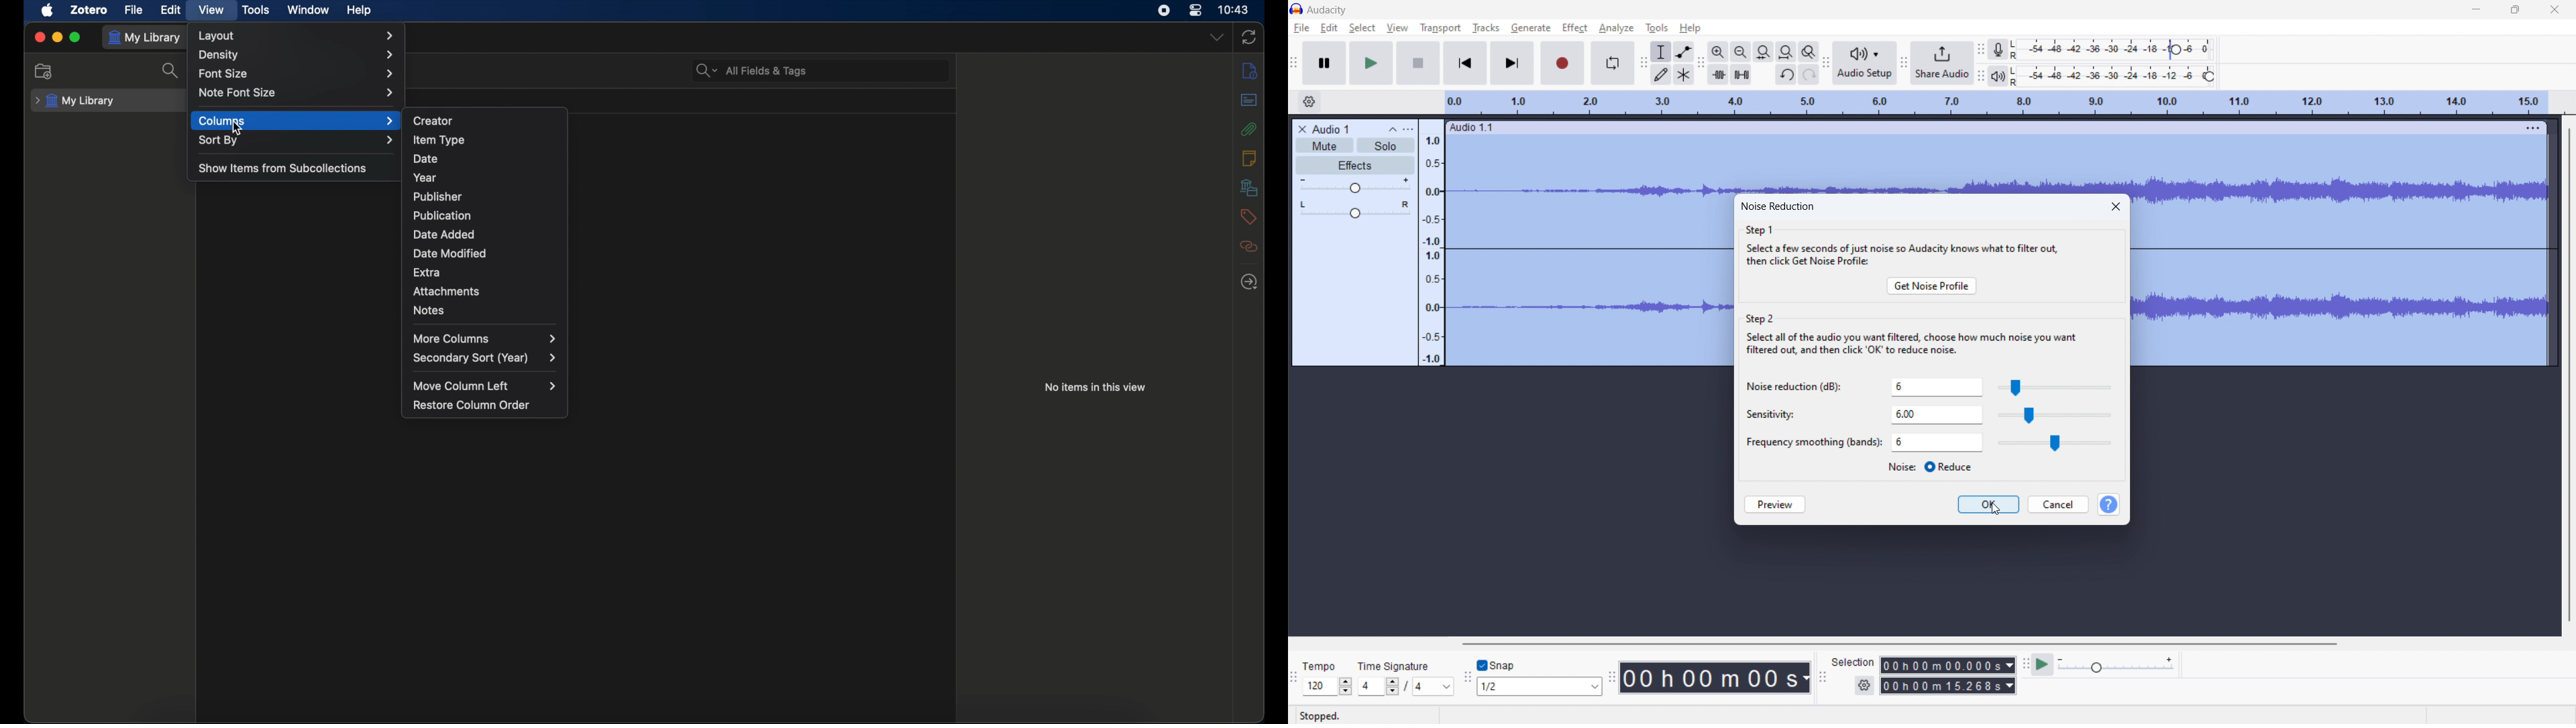 This screenshot has height=728, width=2576. What do you see at coordinates (1715, 678) in the screenshot?
I see `time stamp` at bounding box center [1715, 678].